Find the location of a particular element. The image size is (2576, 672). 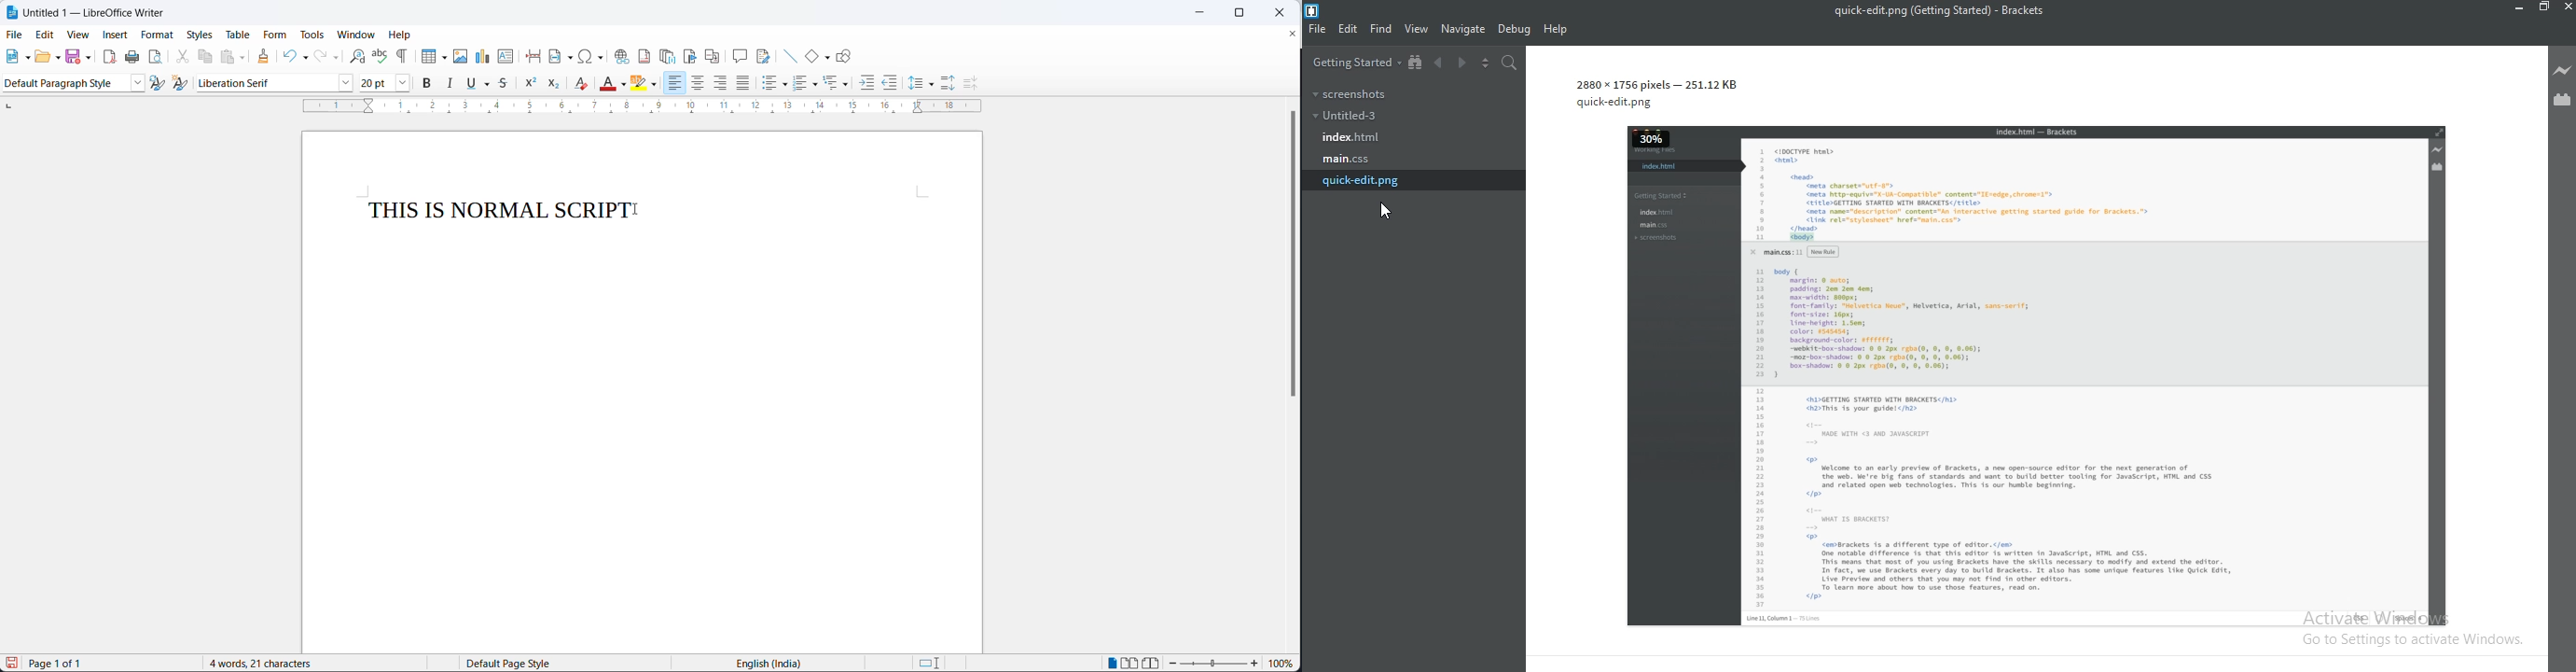

insert  is located at coordinates (114, 36).